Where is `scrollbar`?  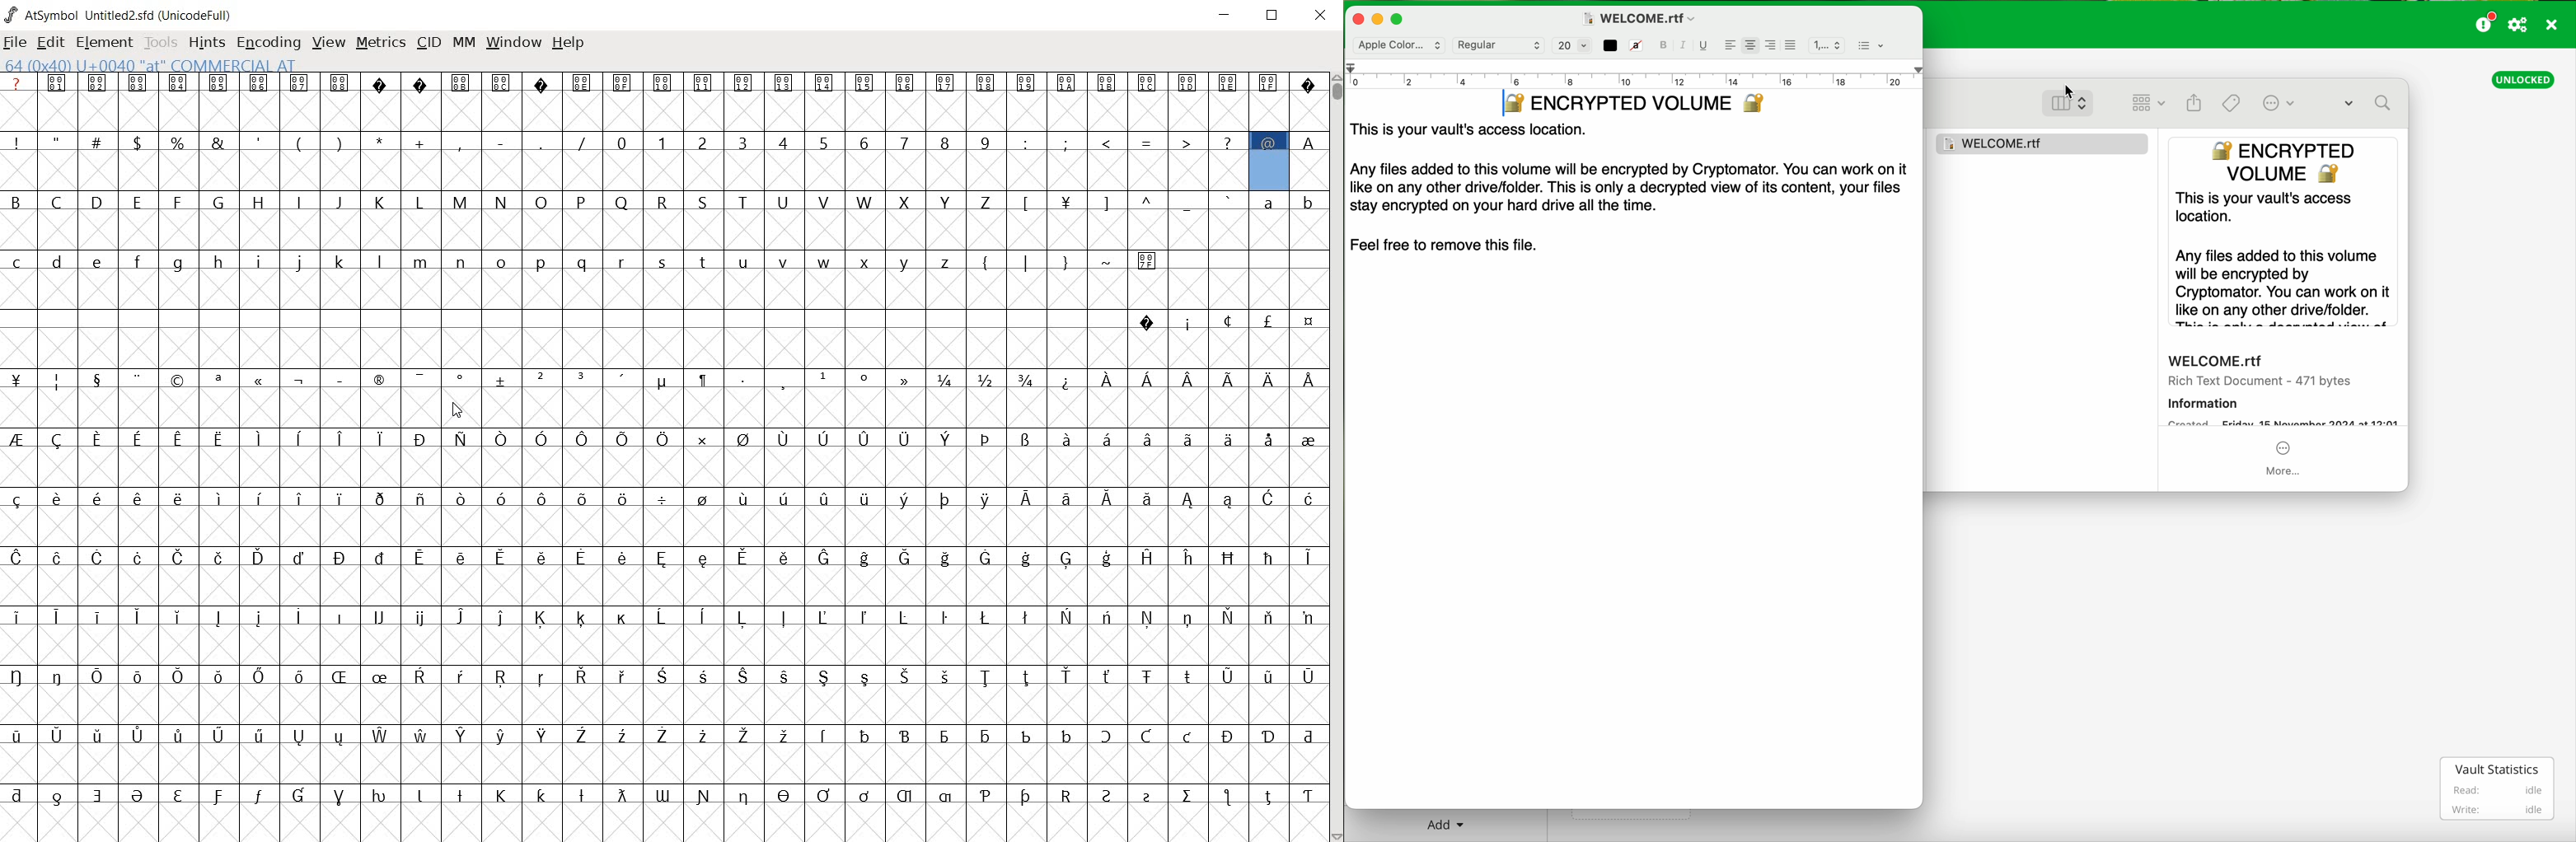 scrollbar is located at coordinates (1335, 456).